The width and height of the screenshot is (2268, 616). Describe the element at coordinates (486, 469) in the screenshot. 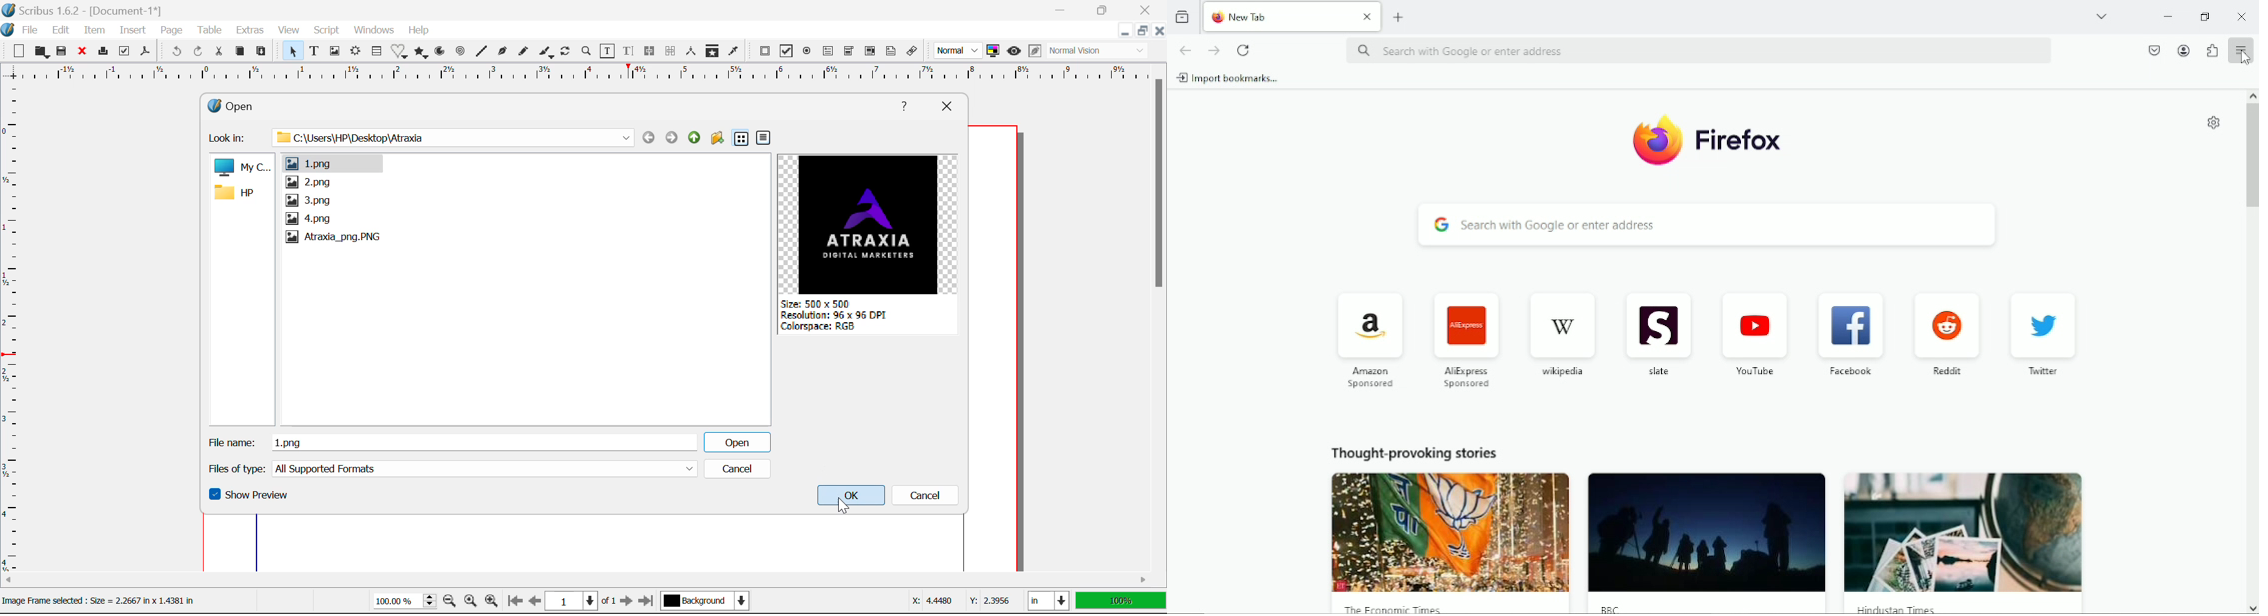

I see `: All Supported Formats ` at that location.